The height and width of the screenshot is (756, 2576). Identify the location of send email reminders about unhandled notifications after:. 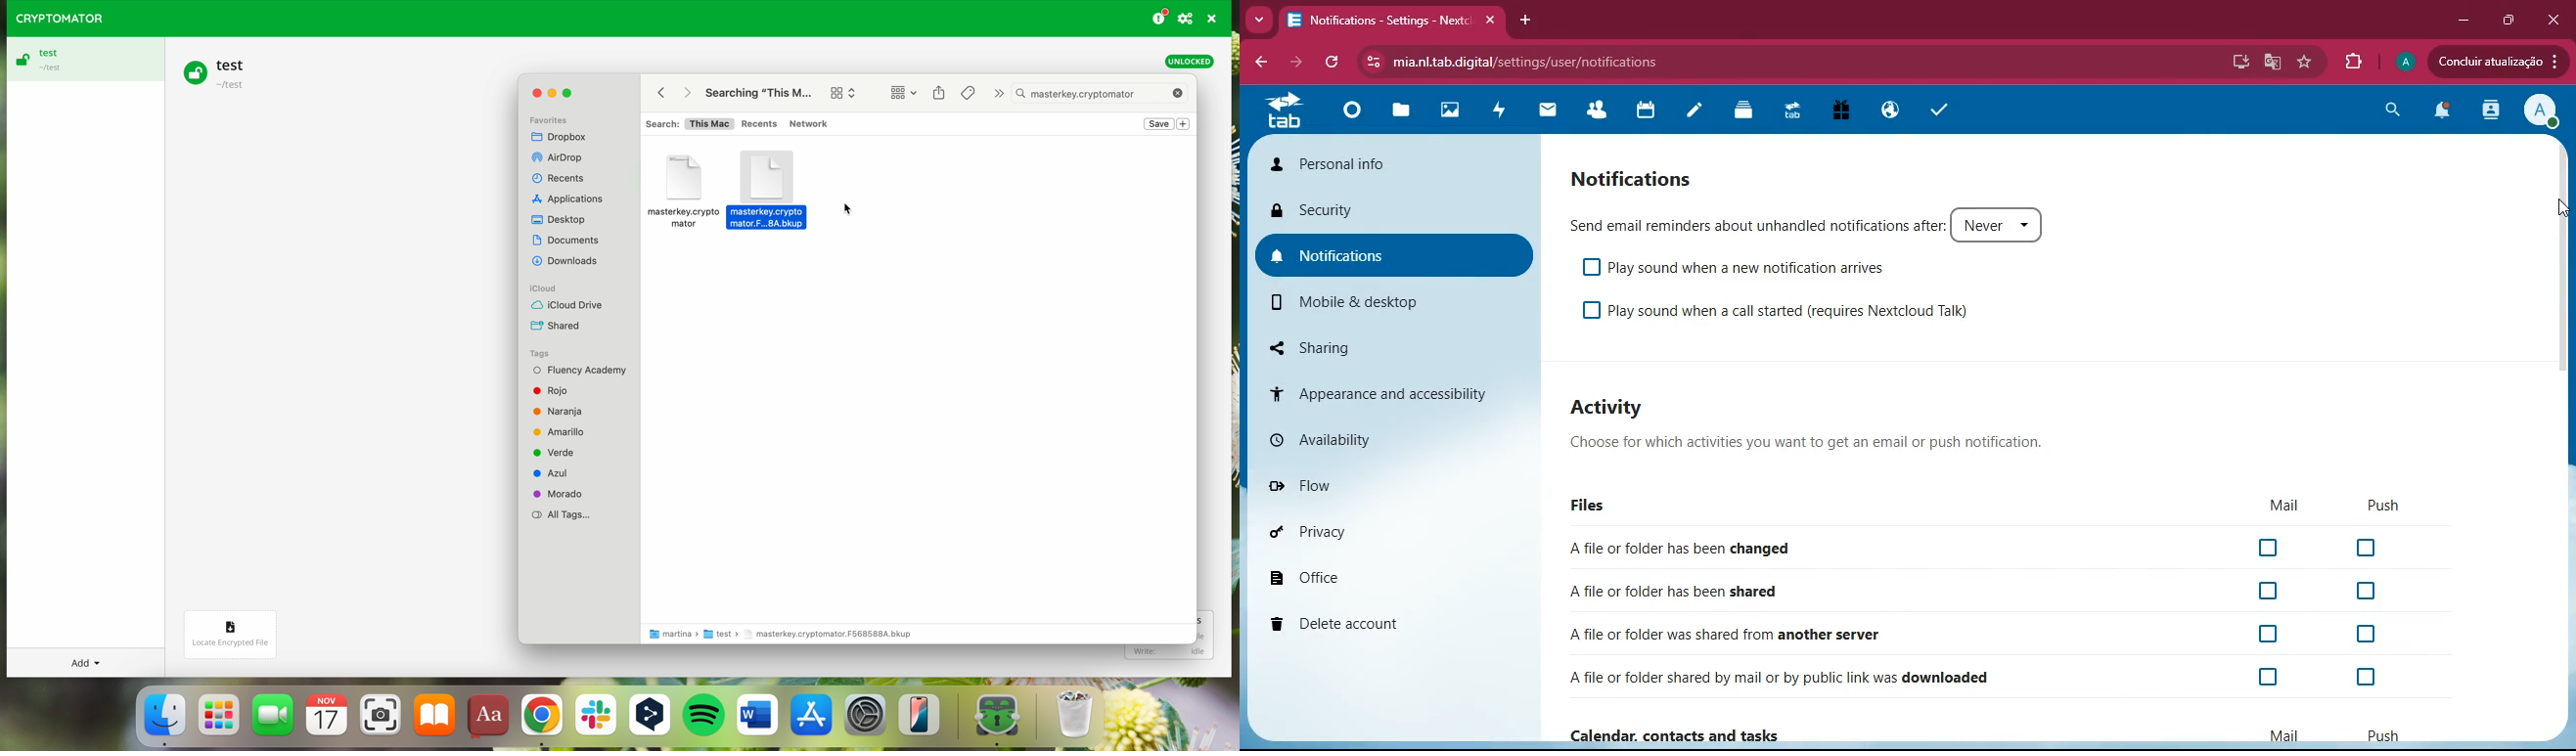
(1814, 220).